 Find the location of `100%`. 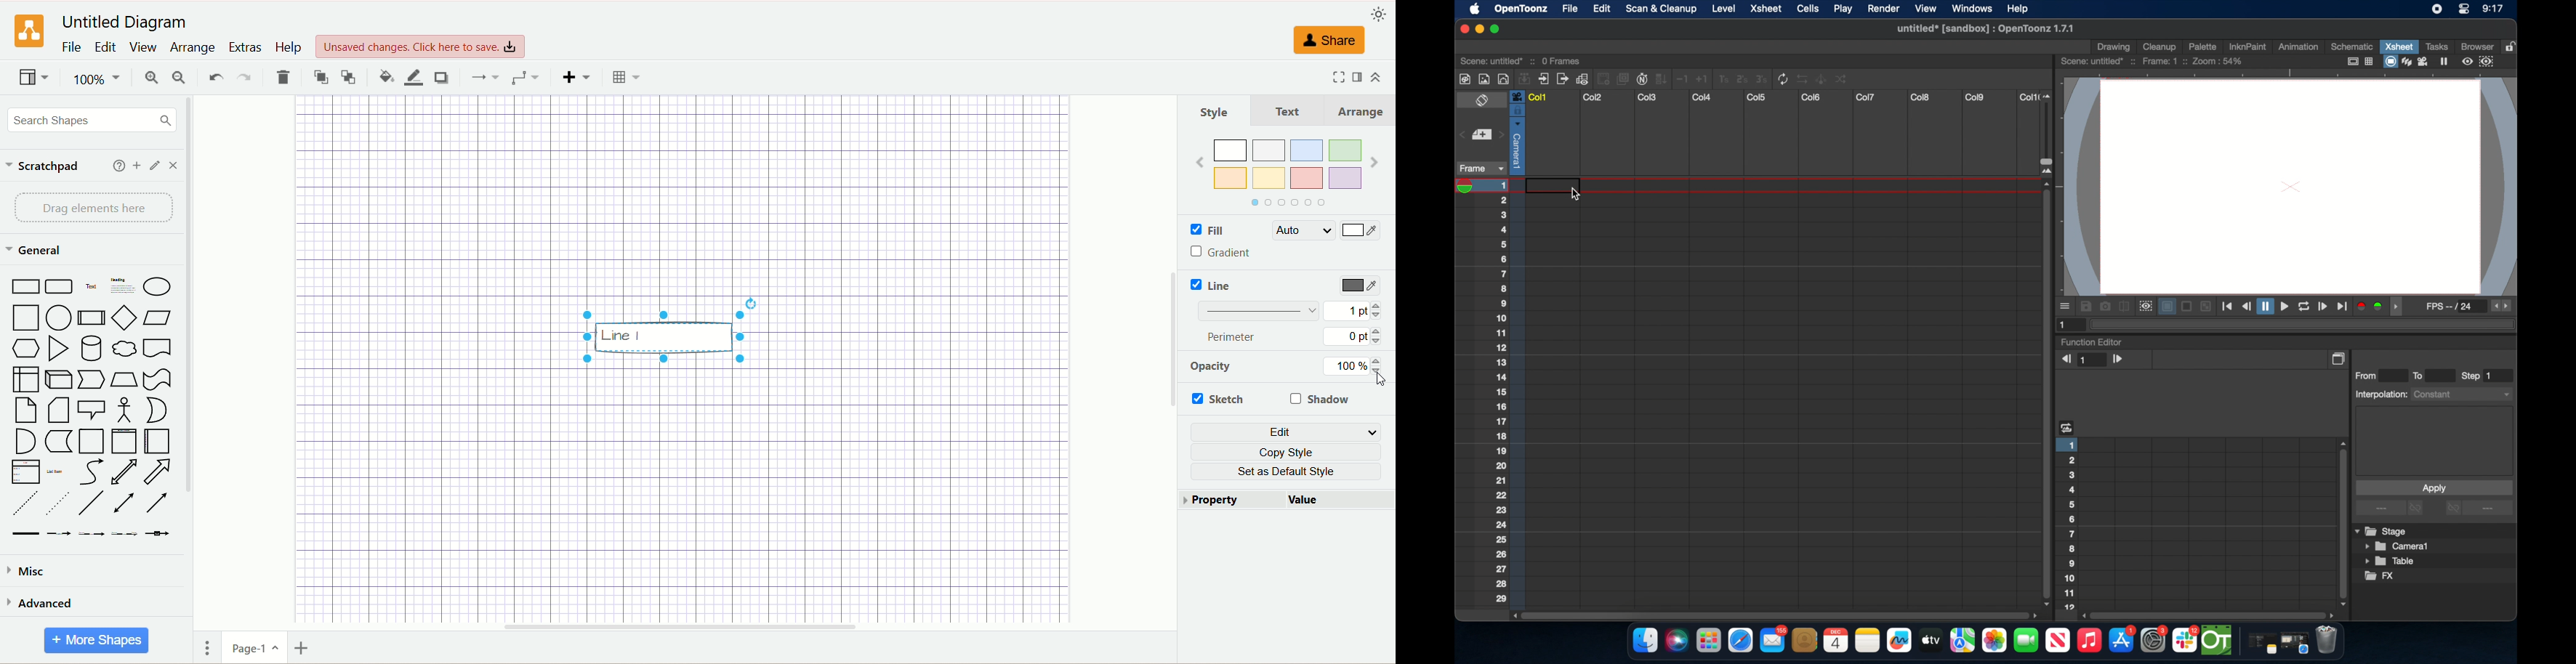

100% is located at coordinates (94, 79).